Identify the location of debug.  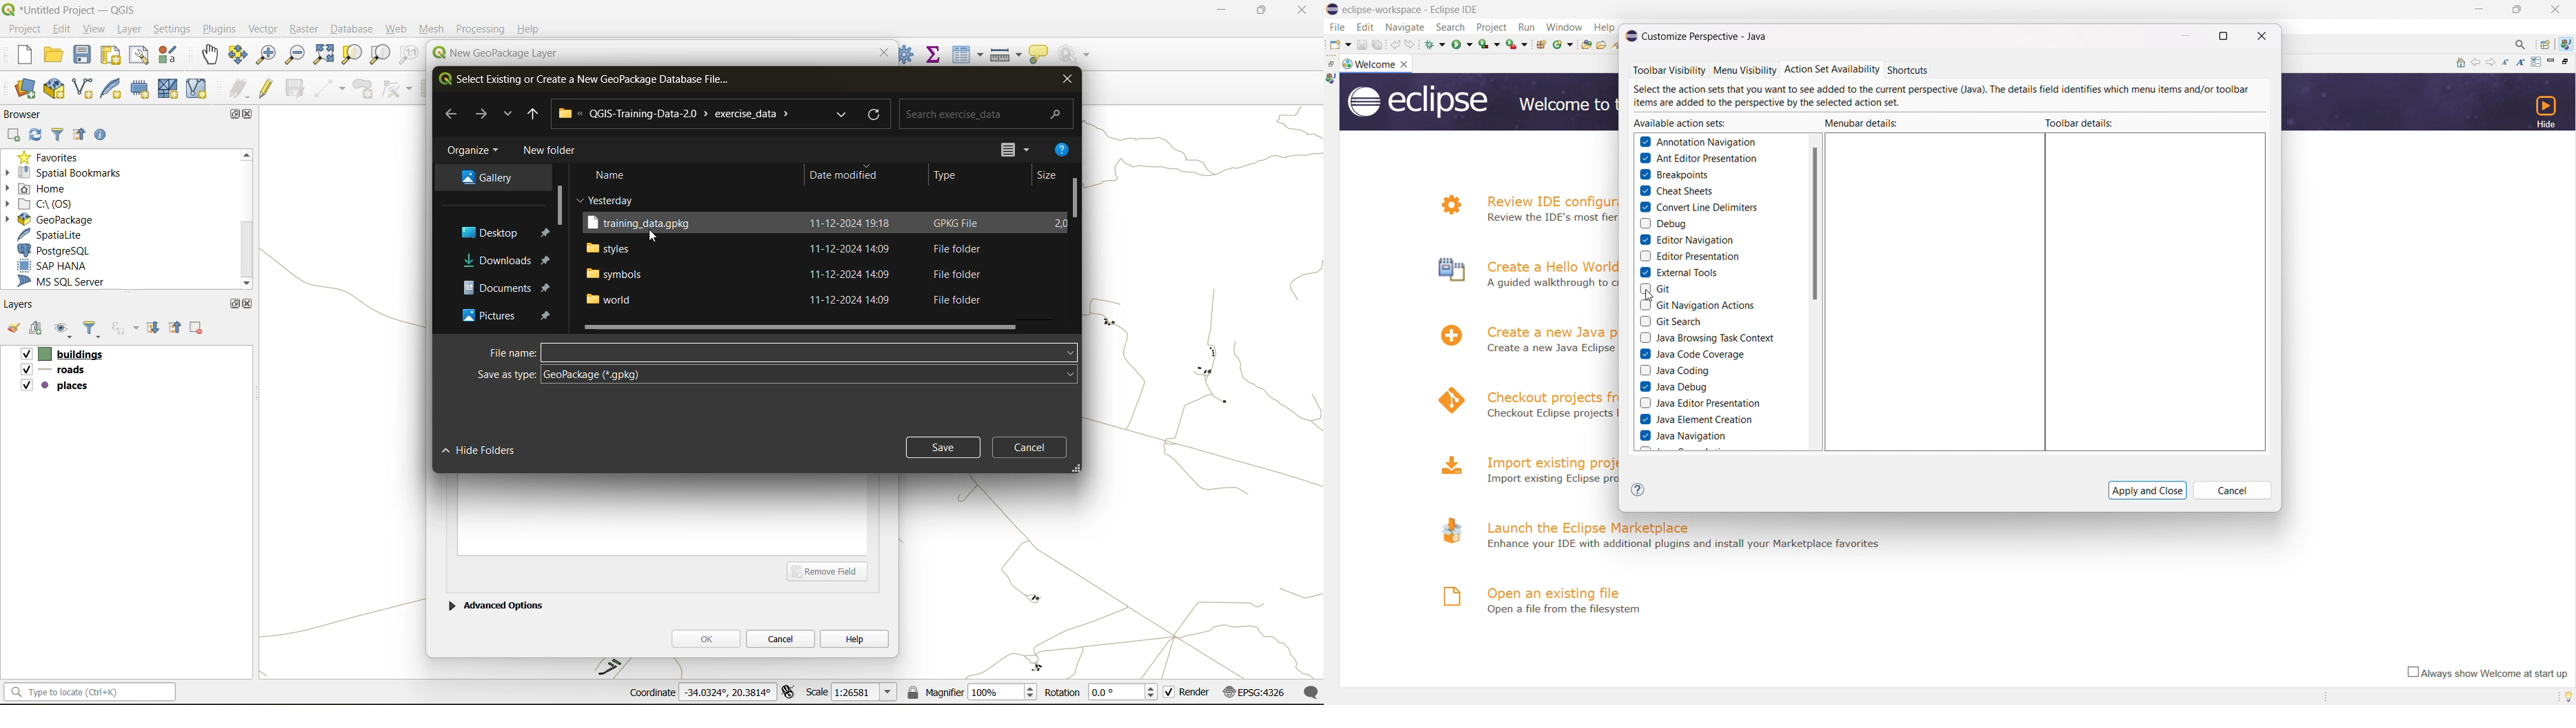
(1663, 223).